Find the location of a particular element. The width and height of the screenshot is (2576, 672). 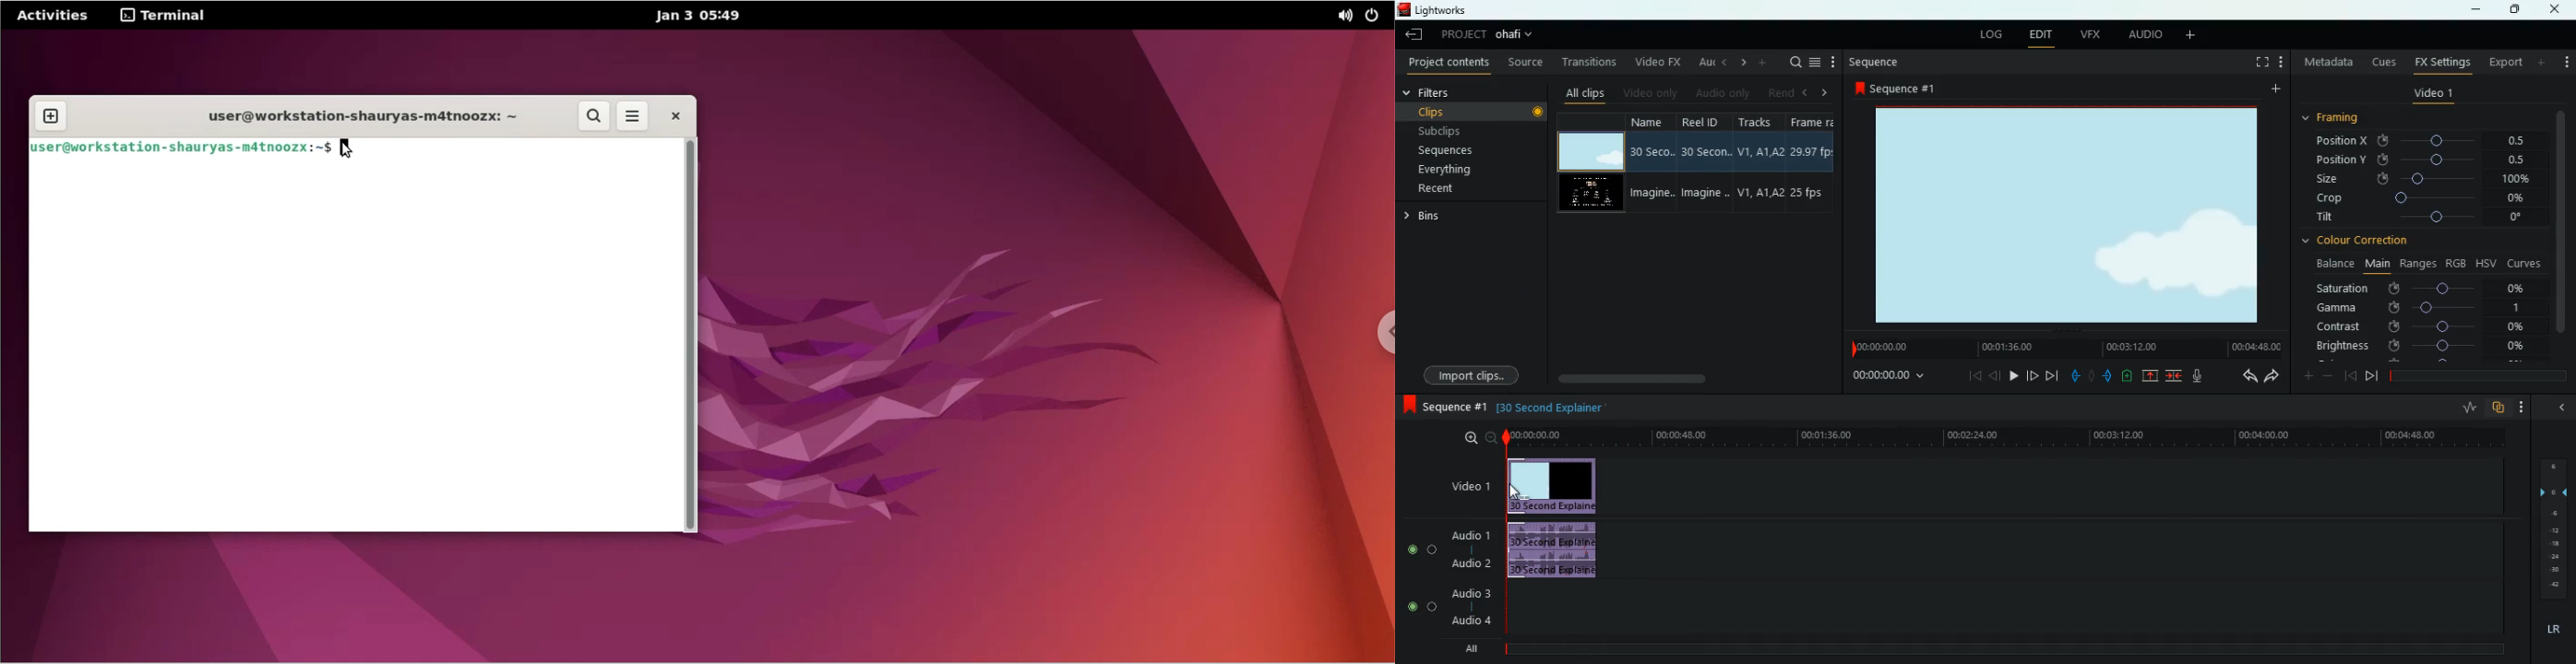

lightworks is located at coordinates (1436, 11).